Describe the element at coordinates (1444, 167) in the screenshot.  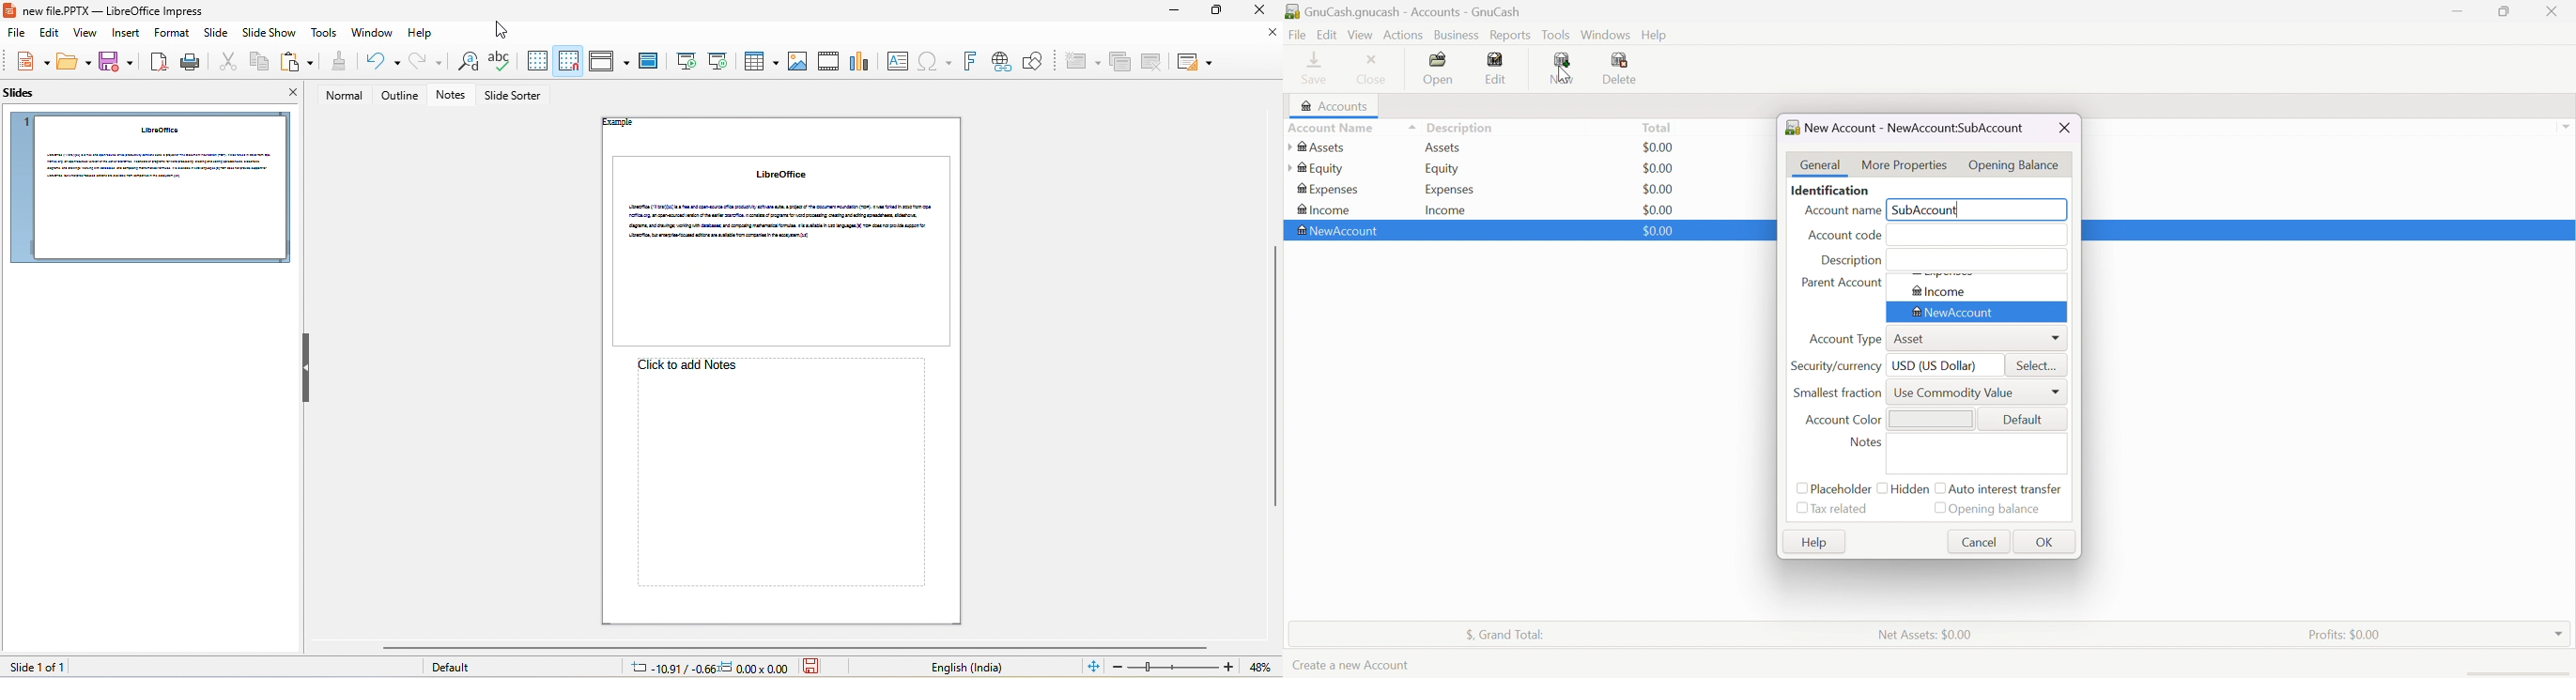
I see `Equity` at that location.